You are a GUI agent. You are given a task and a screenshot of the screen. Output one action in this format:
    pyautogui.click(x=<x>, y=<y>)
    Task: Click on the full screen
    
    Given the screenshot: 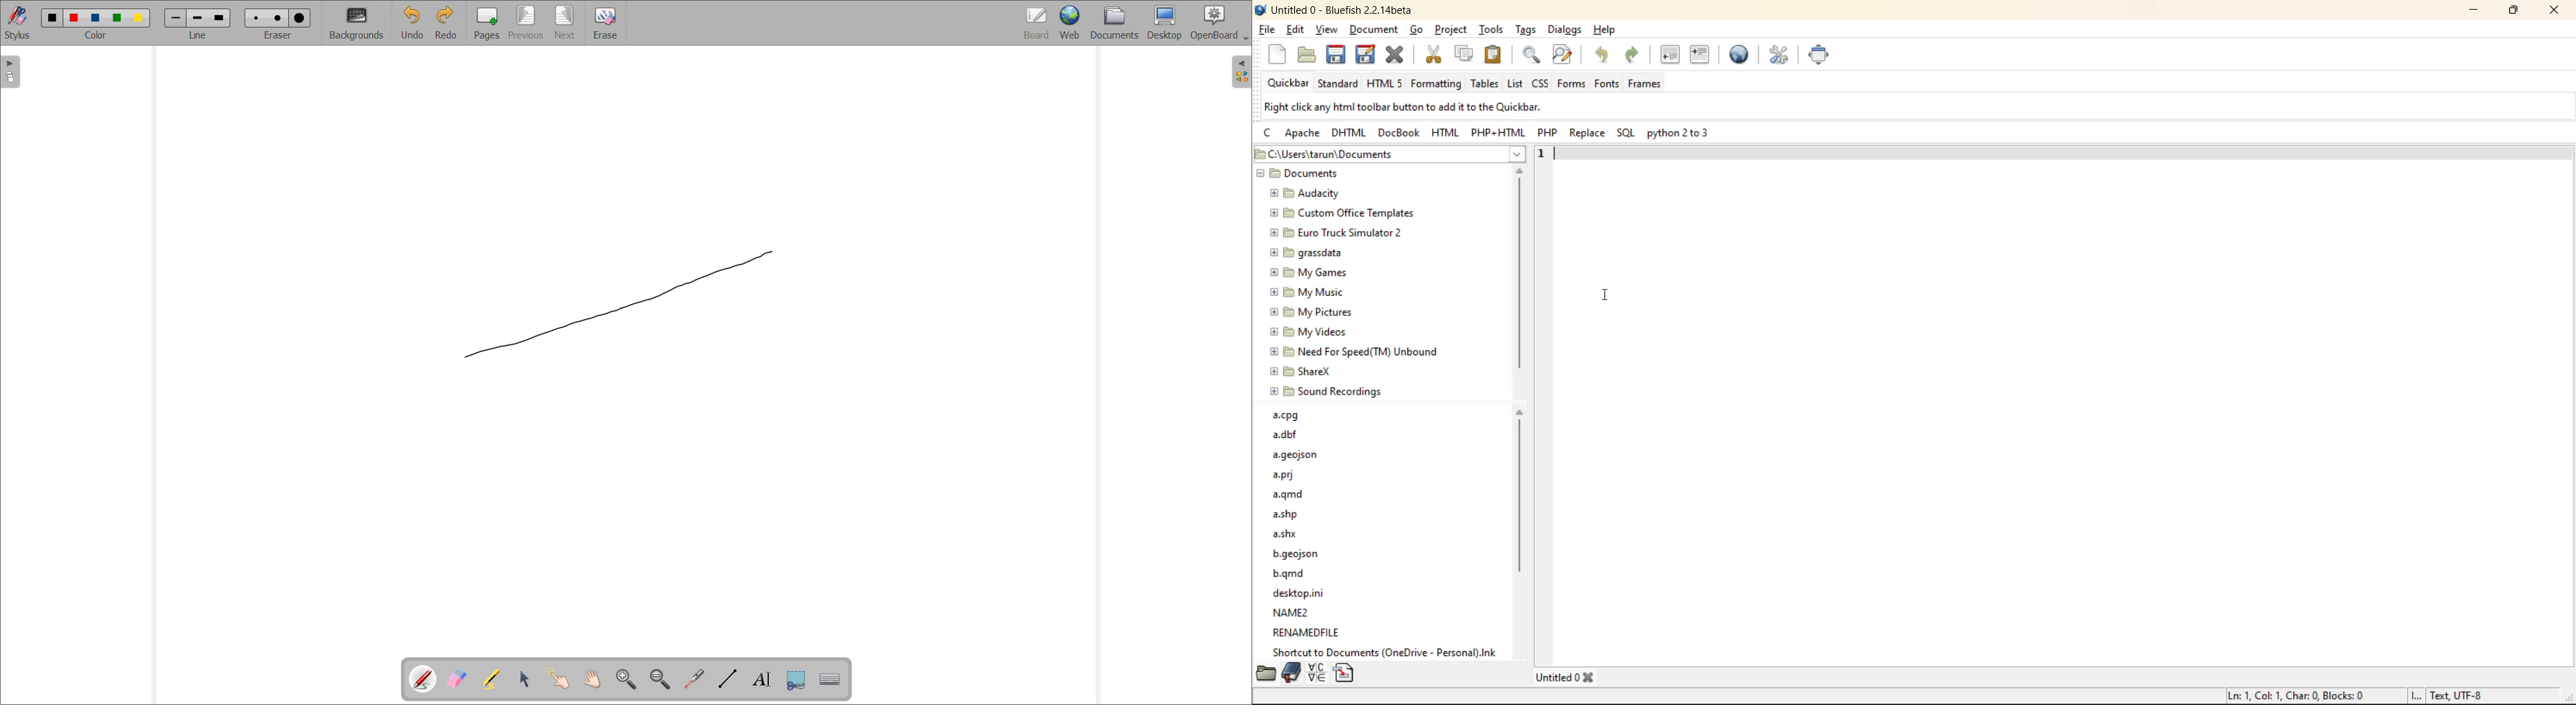 What is the action you would take?
    pyautogui.click(x=1826, y=53)
    